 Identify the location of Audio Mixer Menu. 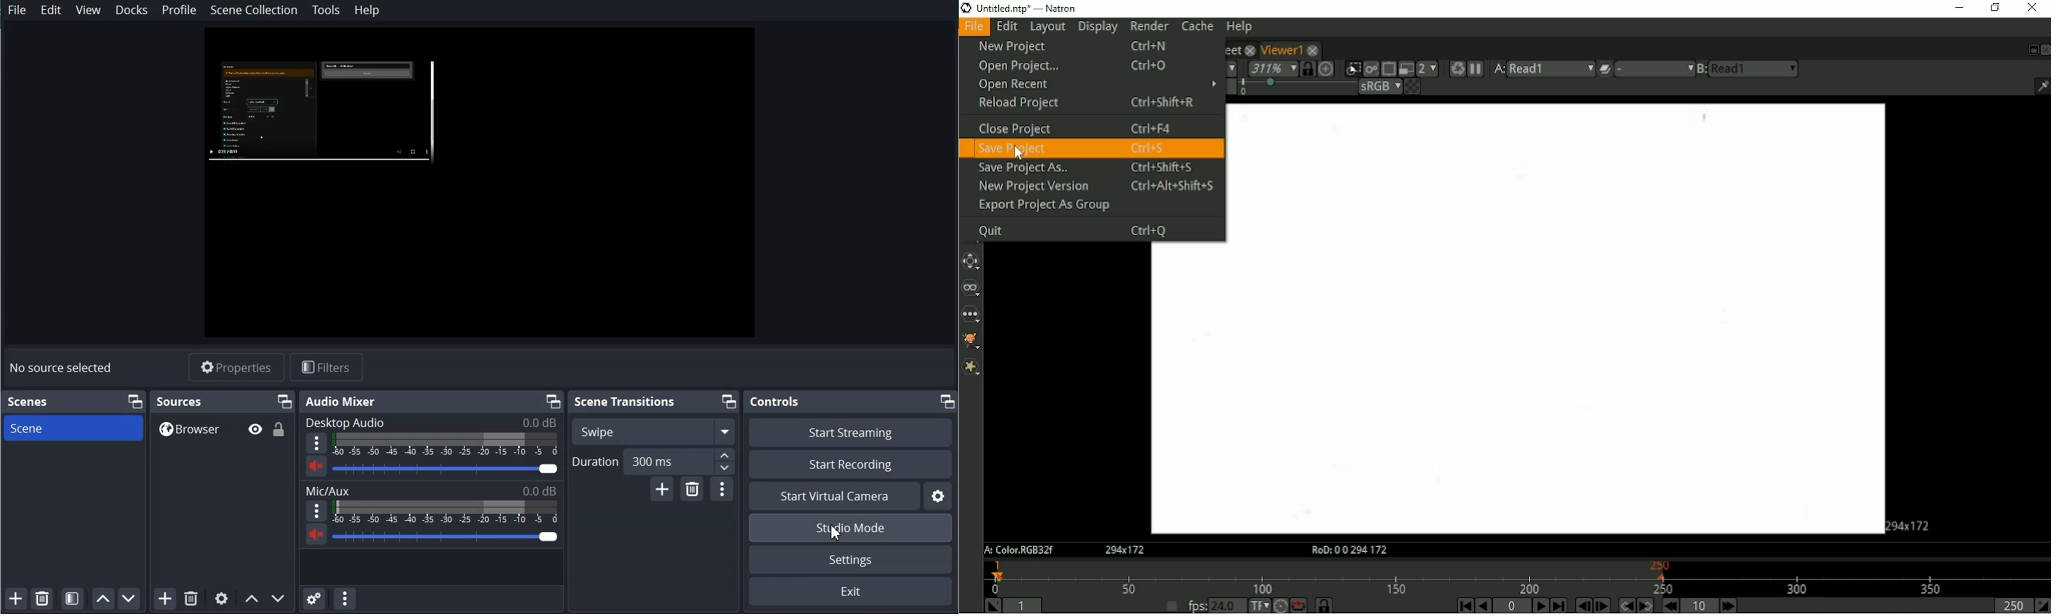
(344, 598).